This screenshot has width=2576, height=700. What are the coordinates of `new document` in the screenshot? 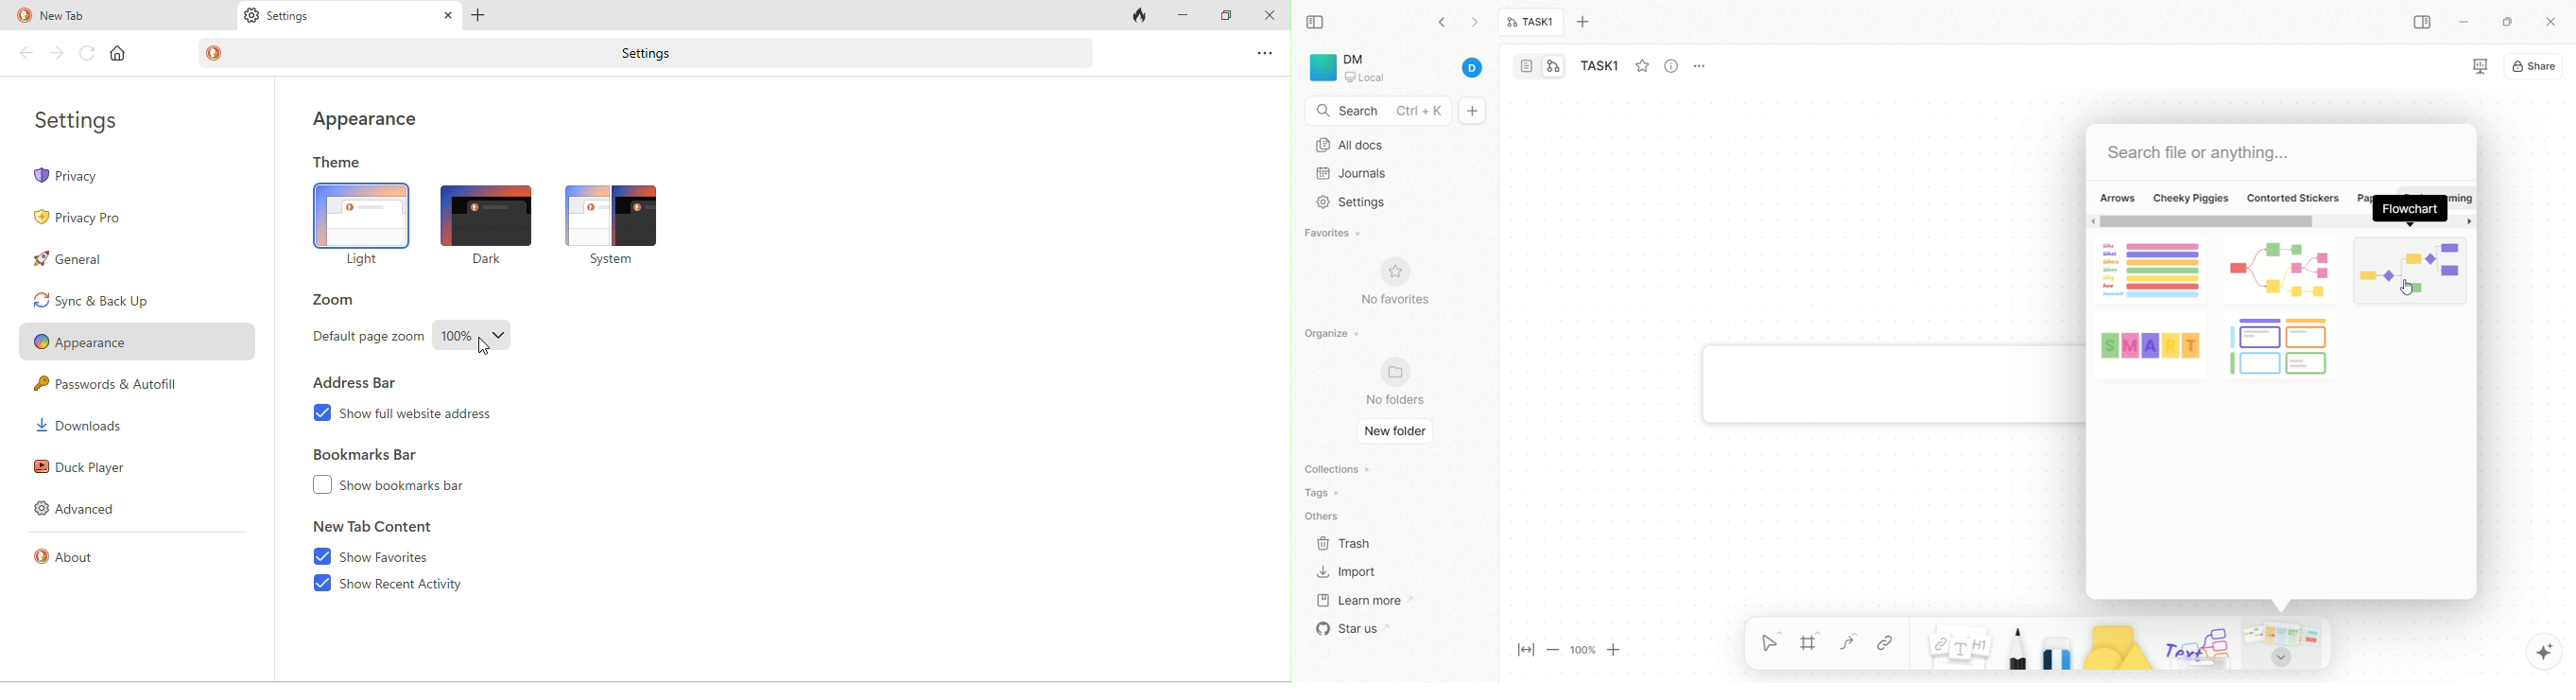 It's located at (1470, 112).